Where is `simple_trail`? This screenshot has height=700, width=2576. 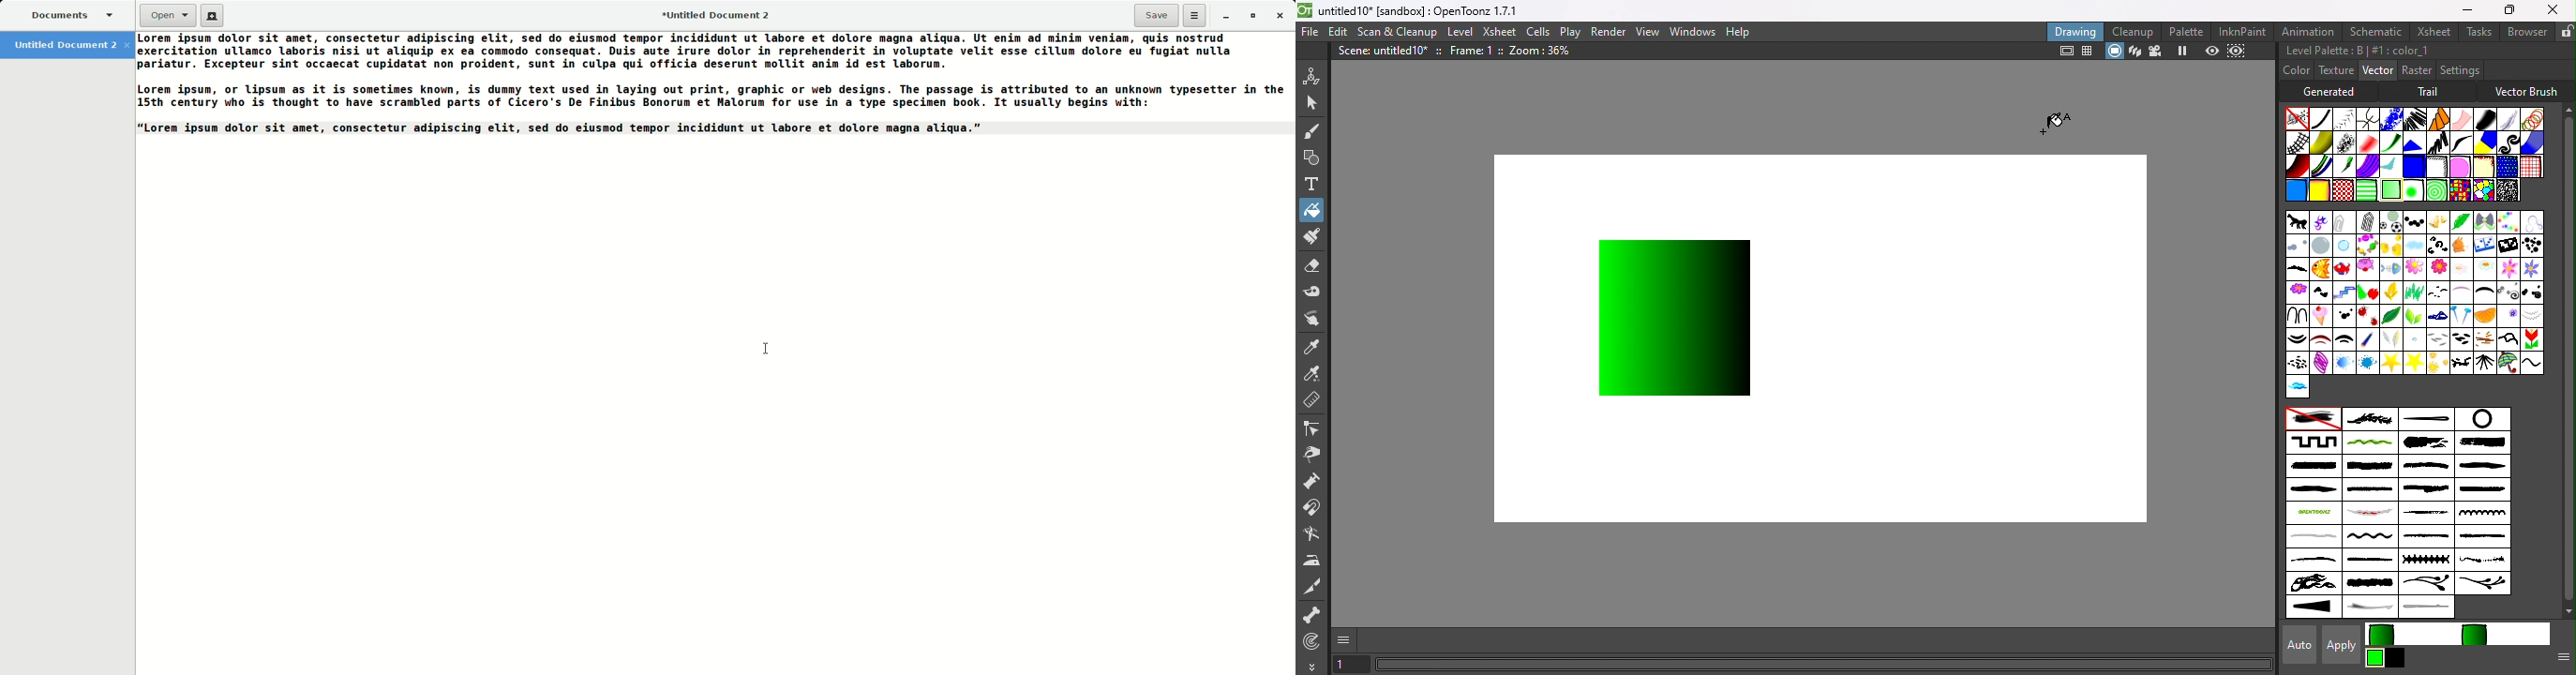
simple_trail is located at coordinates (2312, 536).